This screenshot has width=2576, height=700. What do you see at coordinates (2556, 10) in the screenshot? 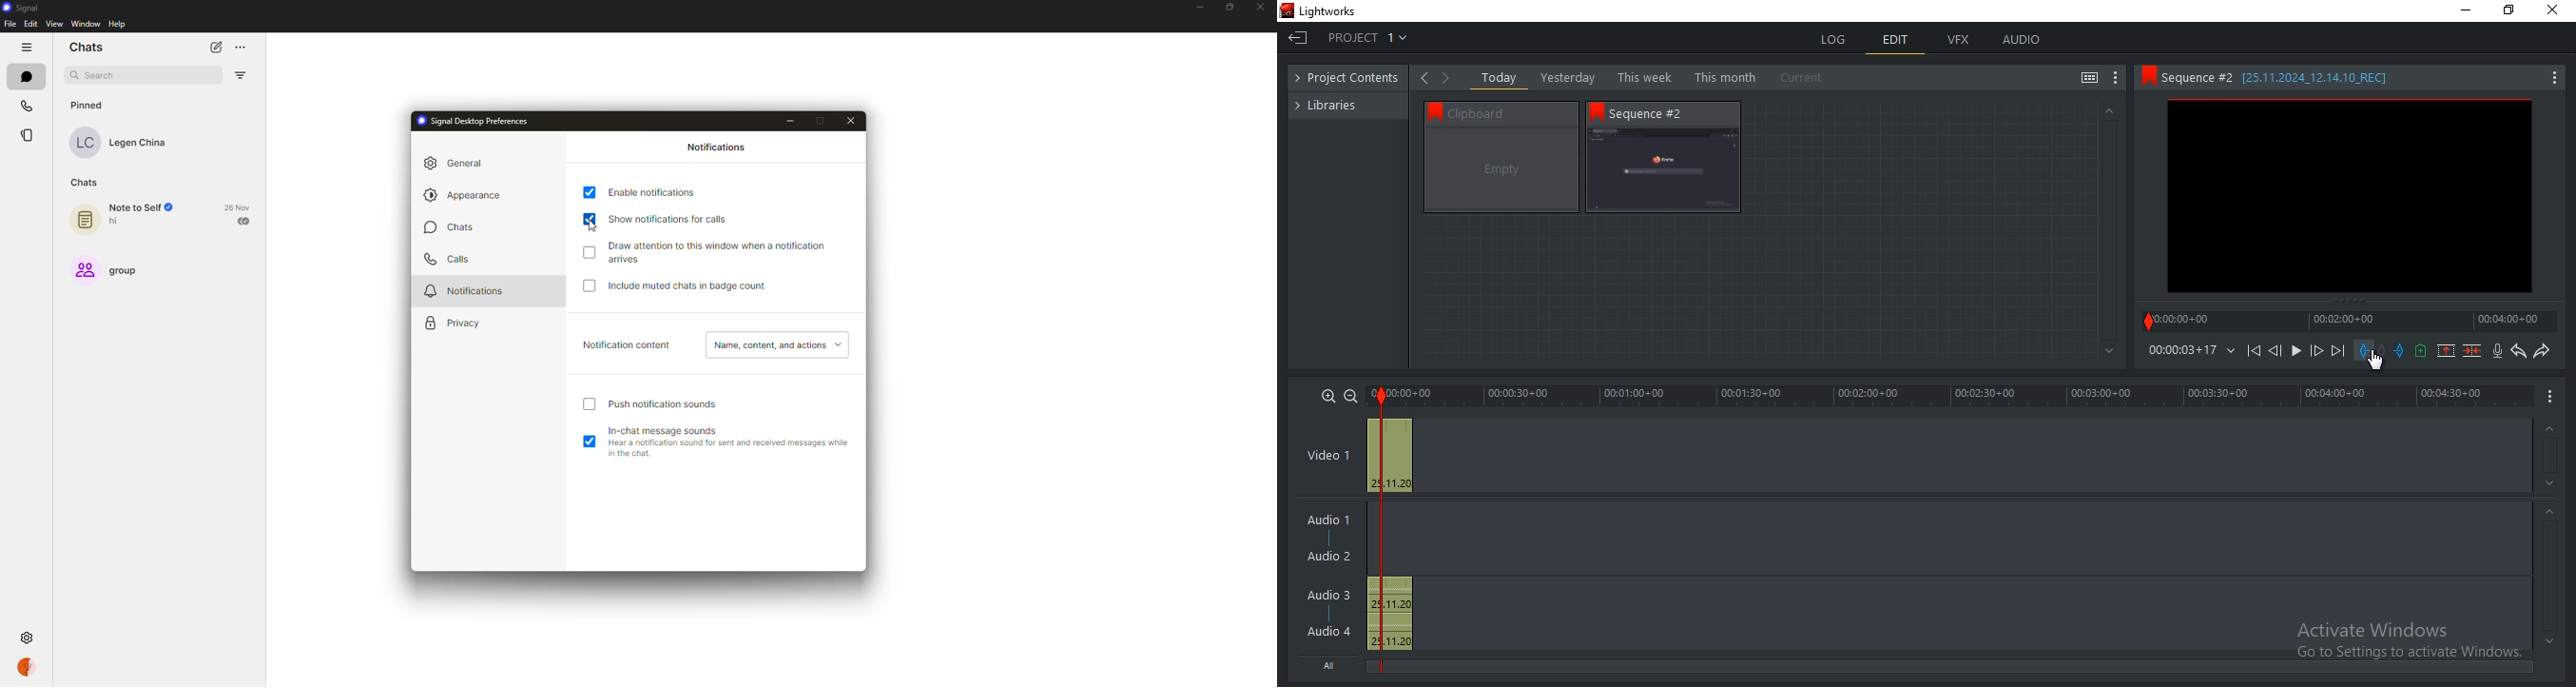
I see `Close` at bounding box center [2556, 10].